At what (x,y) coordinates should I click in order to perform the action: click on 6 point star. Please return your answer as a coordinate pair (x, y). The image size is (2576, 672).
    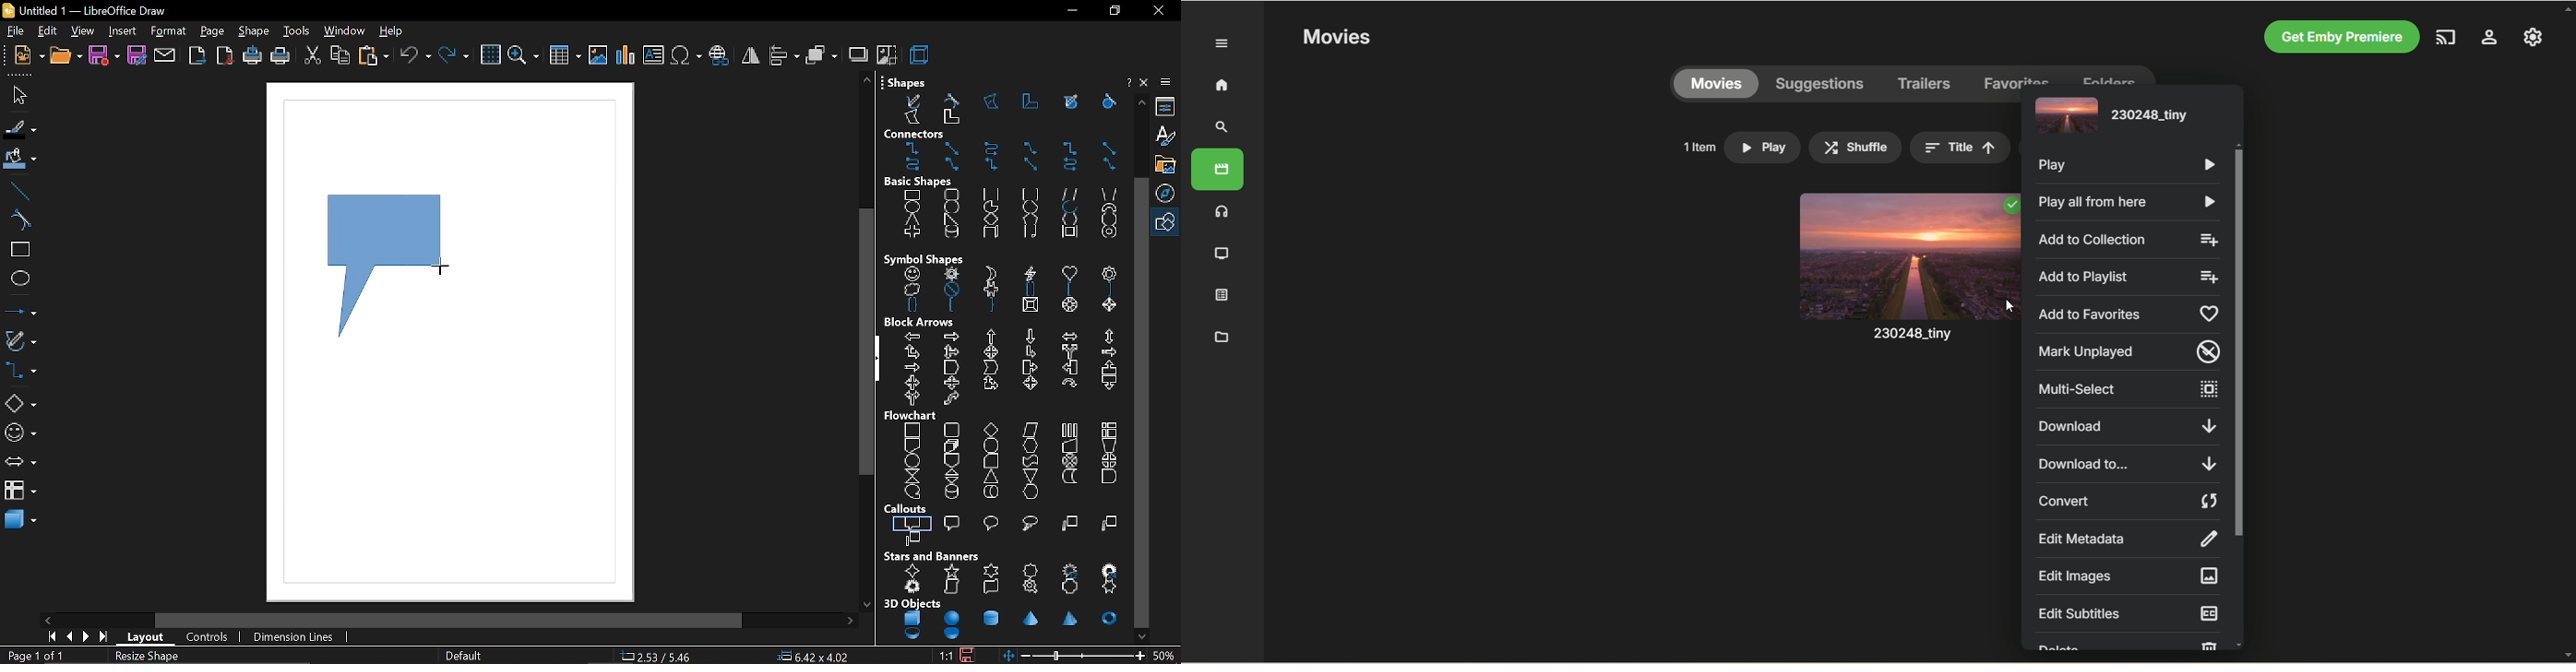
    Looking at the image, I should click on (990, 571).